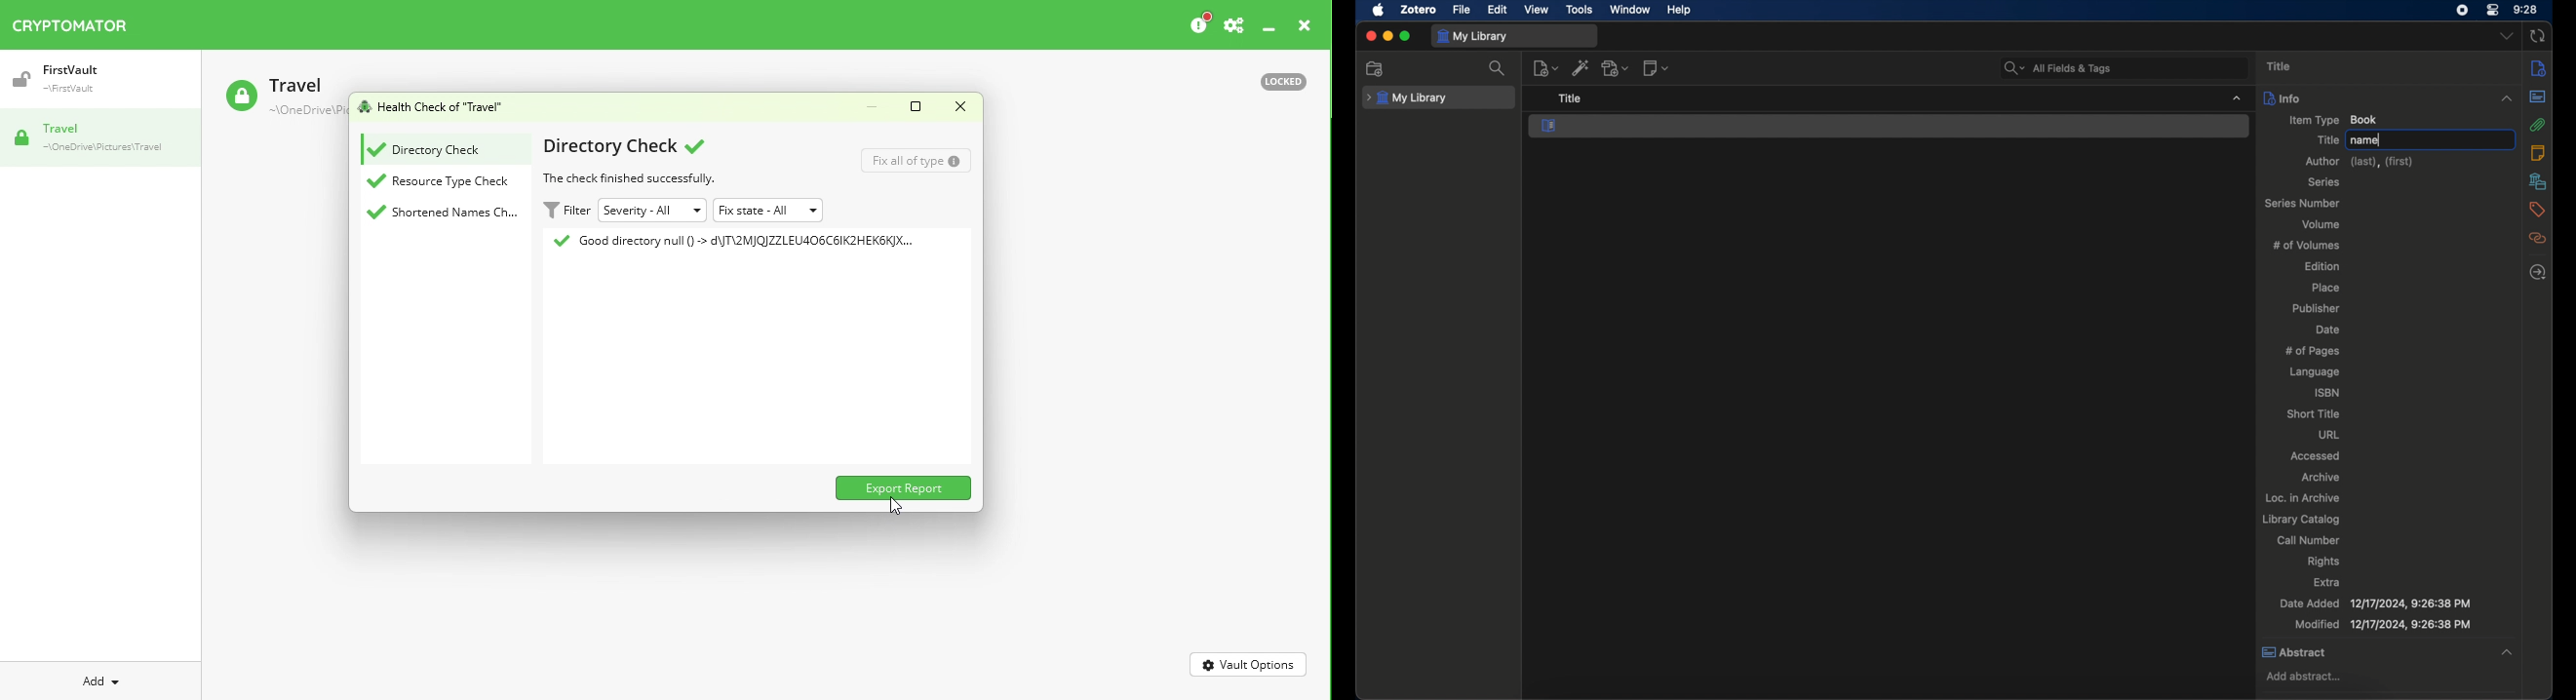 The width and height of the screenshot is (2576, 700). Describe the element at coordinates (94, 138) in the screenshot. I see `Vault` at that location.